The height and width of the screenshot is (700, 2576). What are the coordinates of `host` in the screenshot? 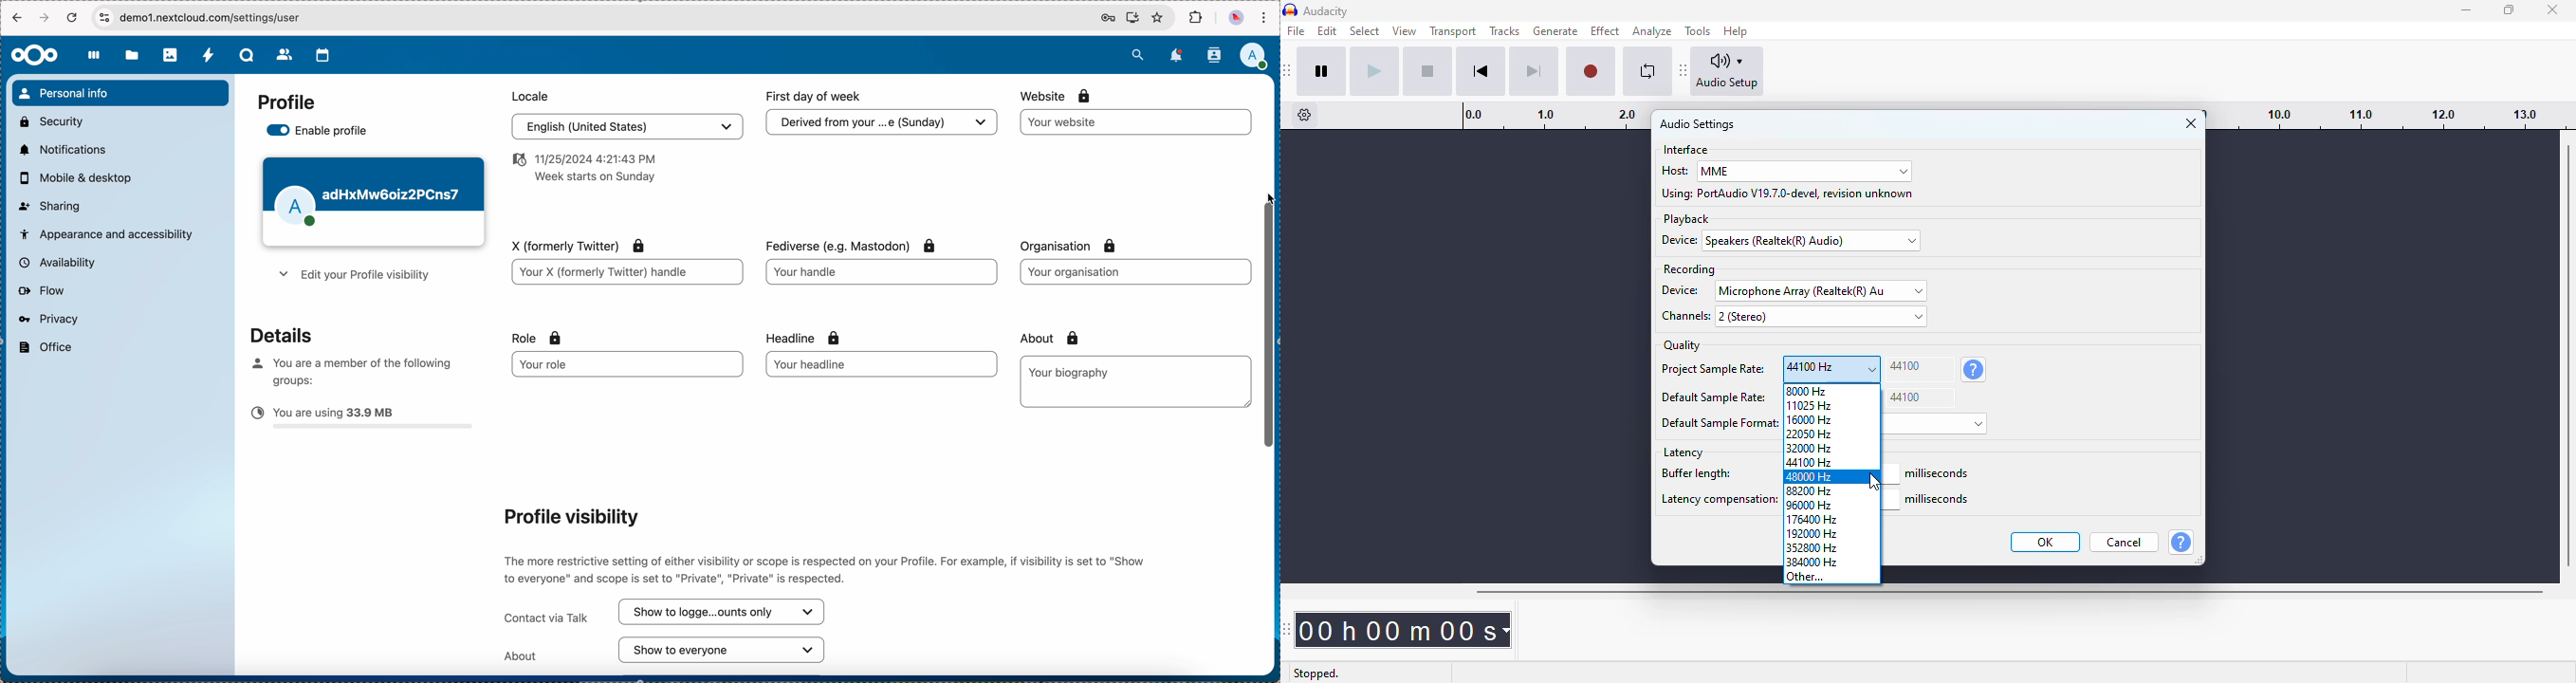 It's located at (1674, 170).